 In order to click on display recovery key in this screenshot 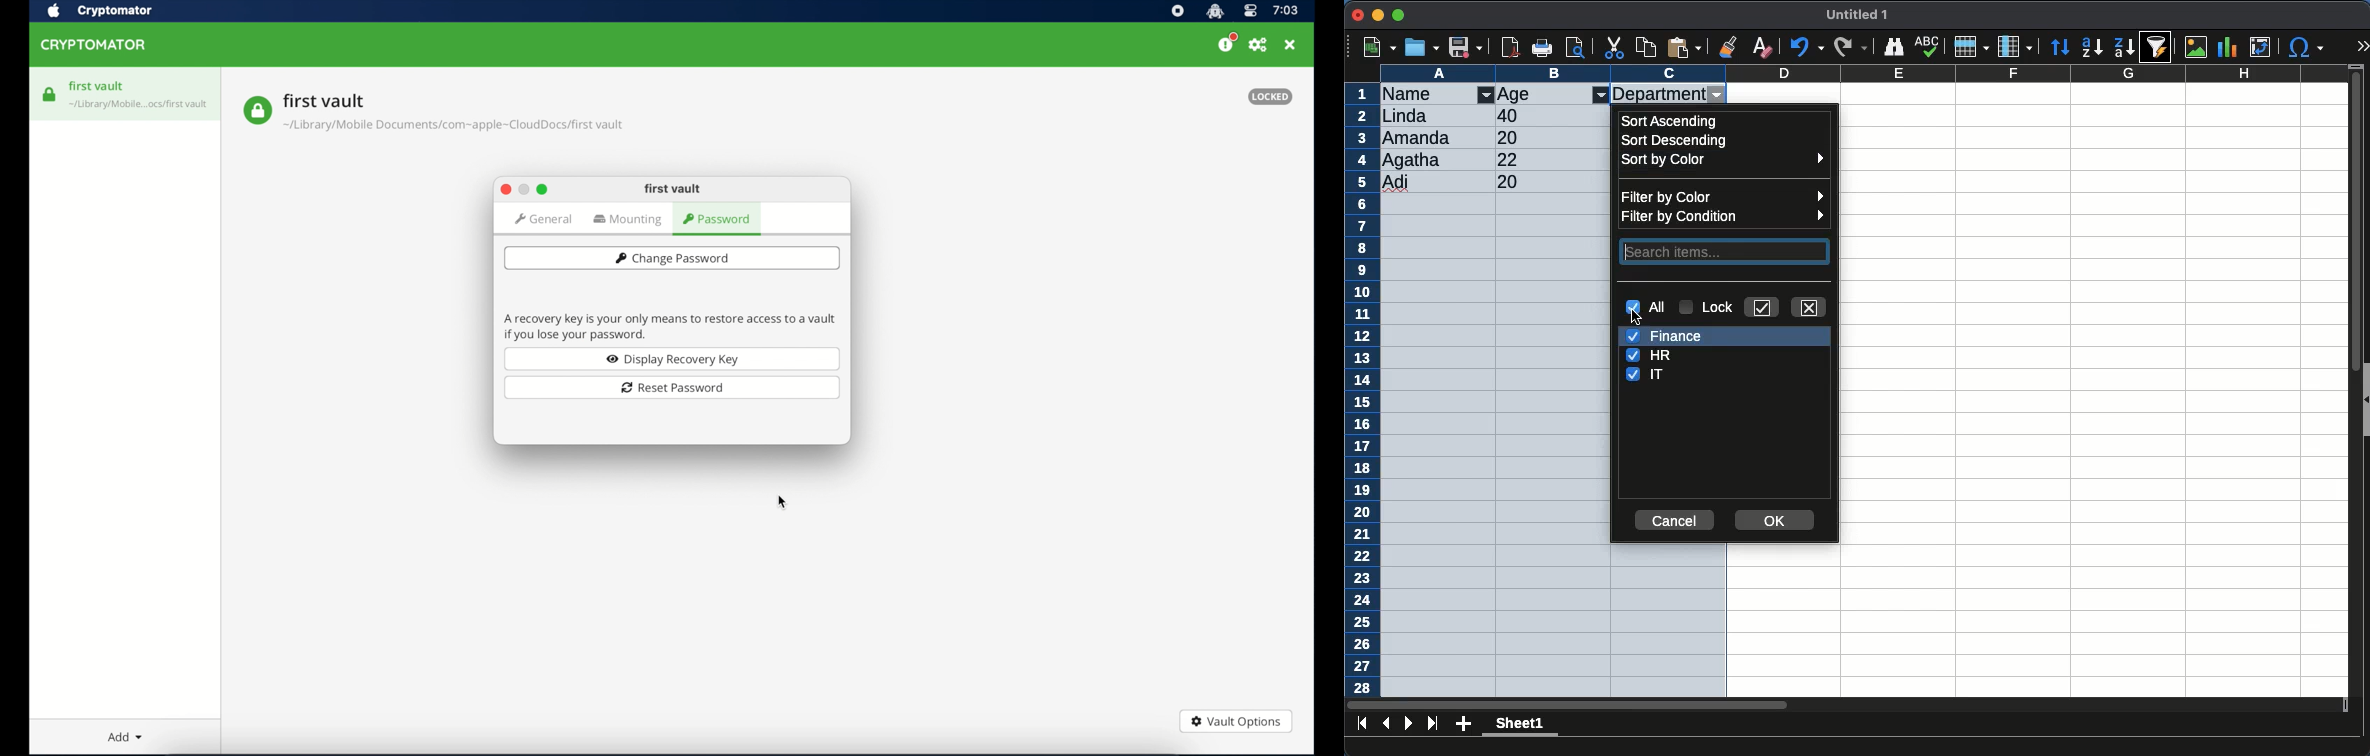, I will do `click(672, 358)`.